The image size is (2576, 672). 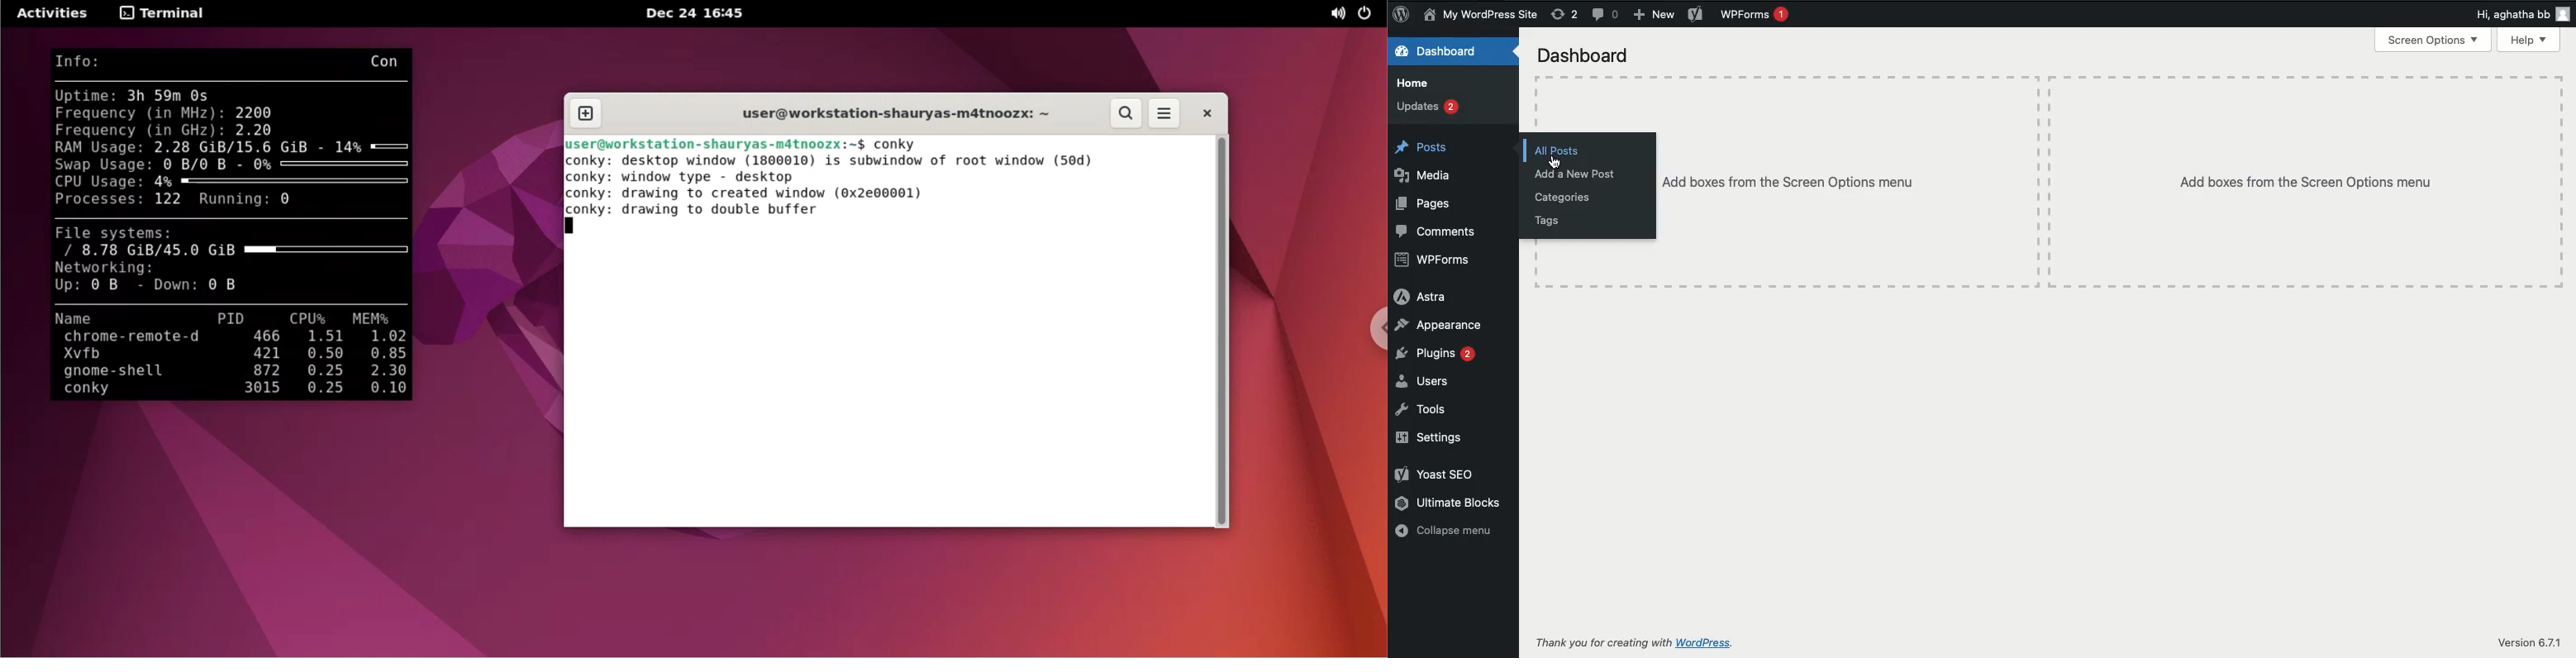 I want to click on Add boxes from the Screen options menu, so click(x=2306, y=184).